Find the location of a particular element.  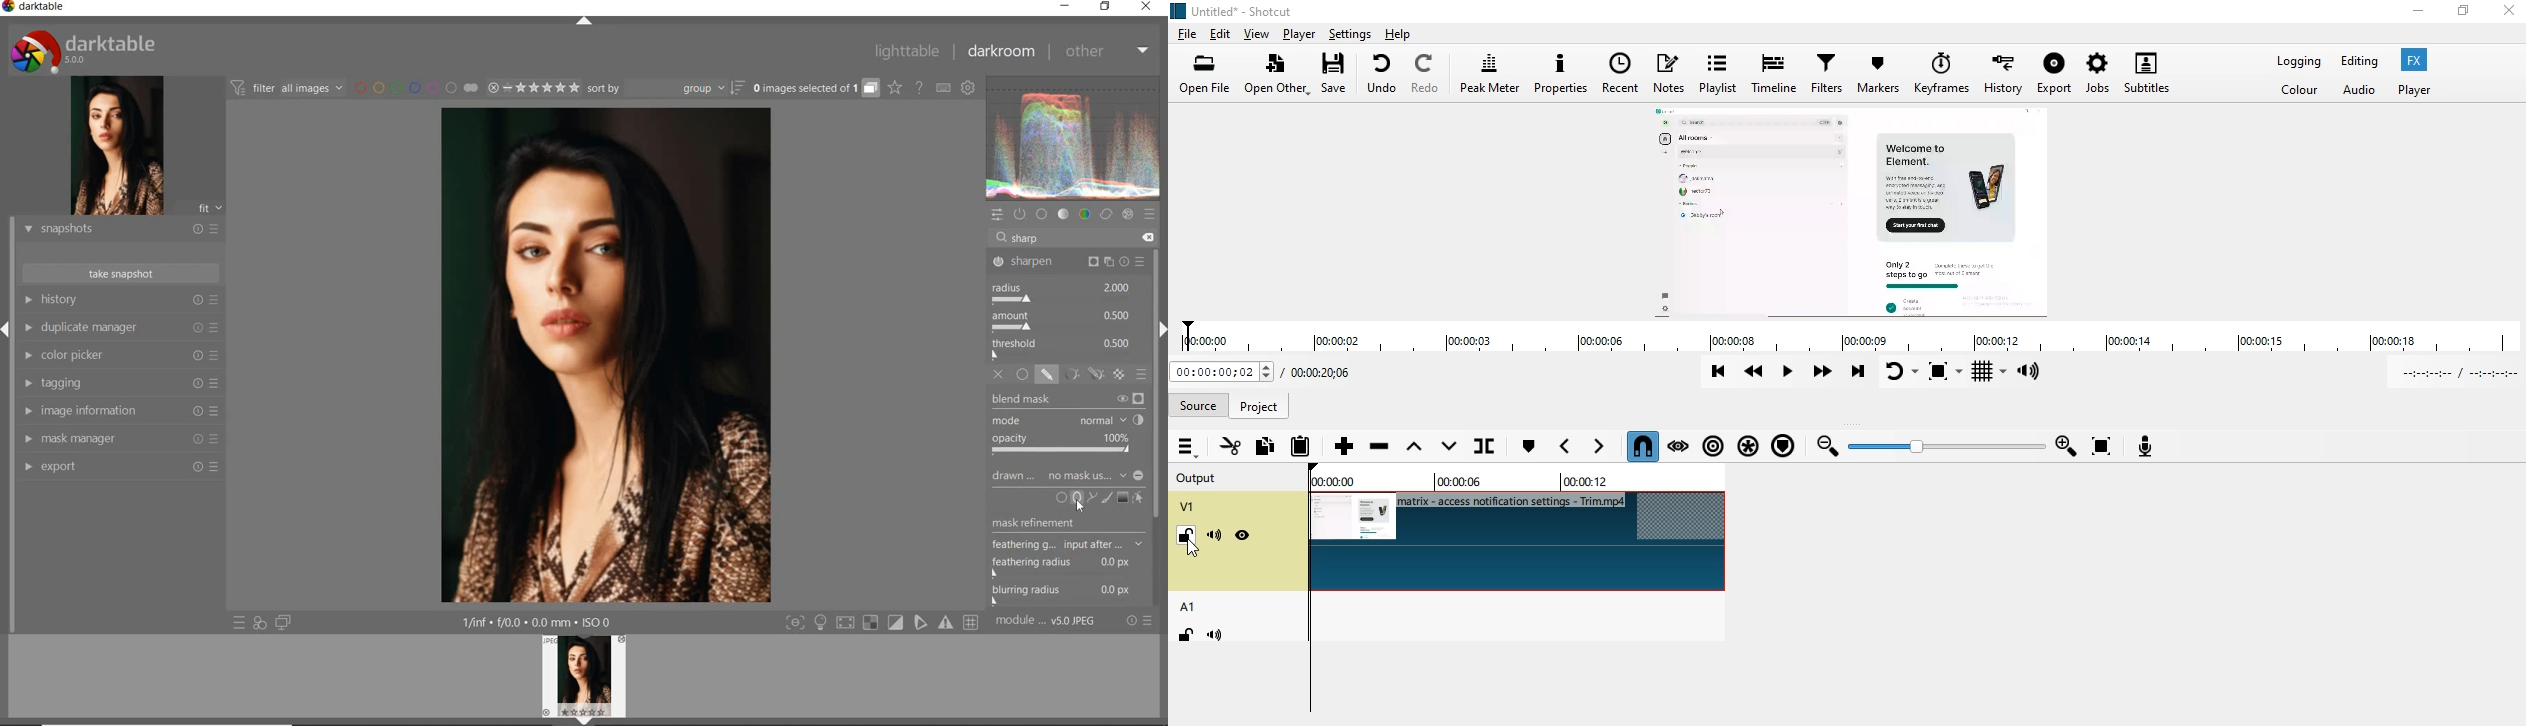

shotcut is located at coordinates (1245, 8).